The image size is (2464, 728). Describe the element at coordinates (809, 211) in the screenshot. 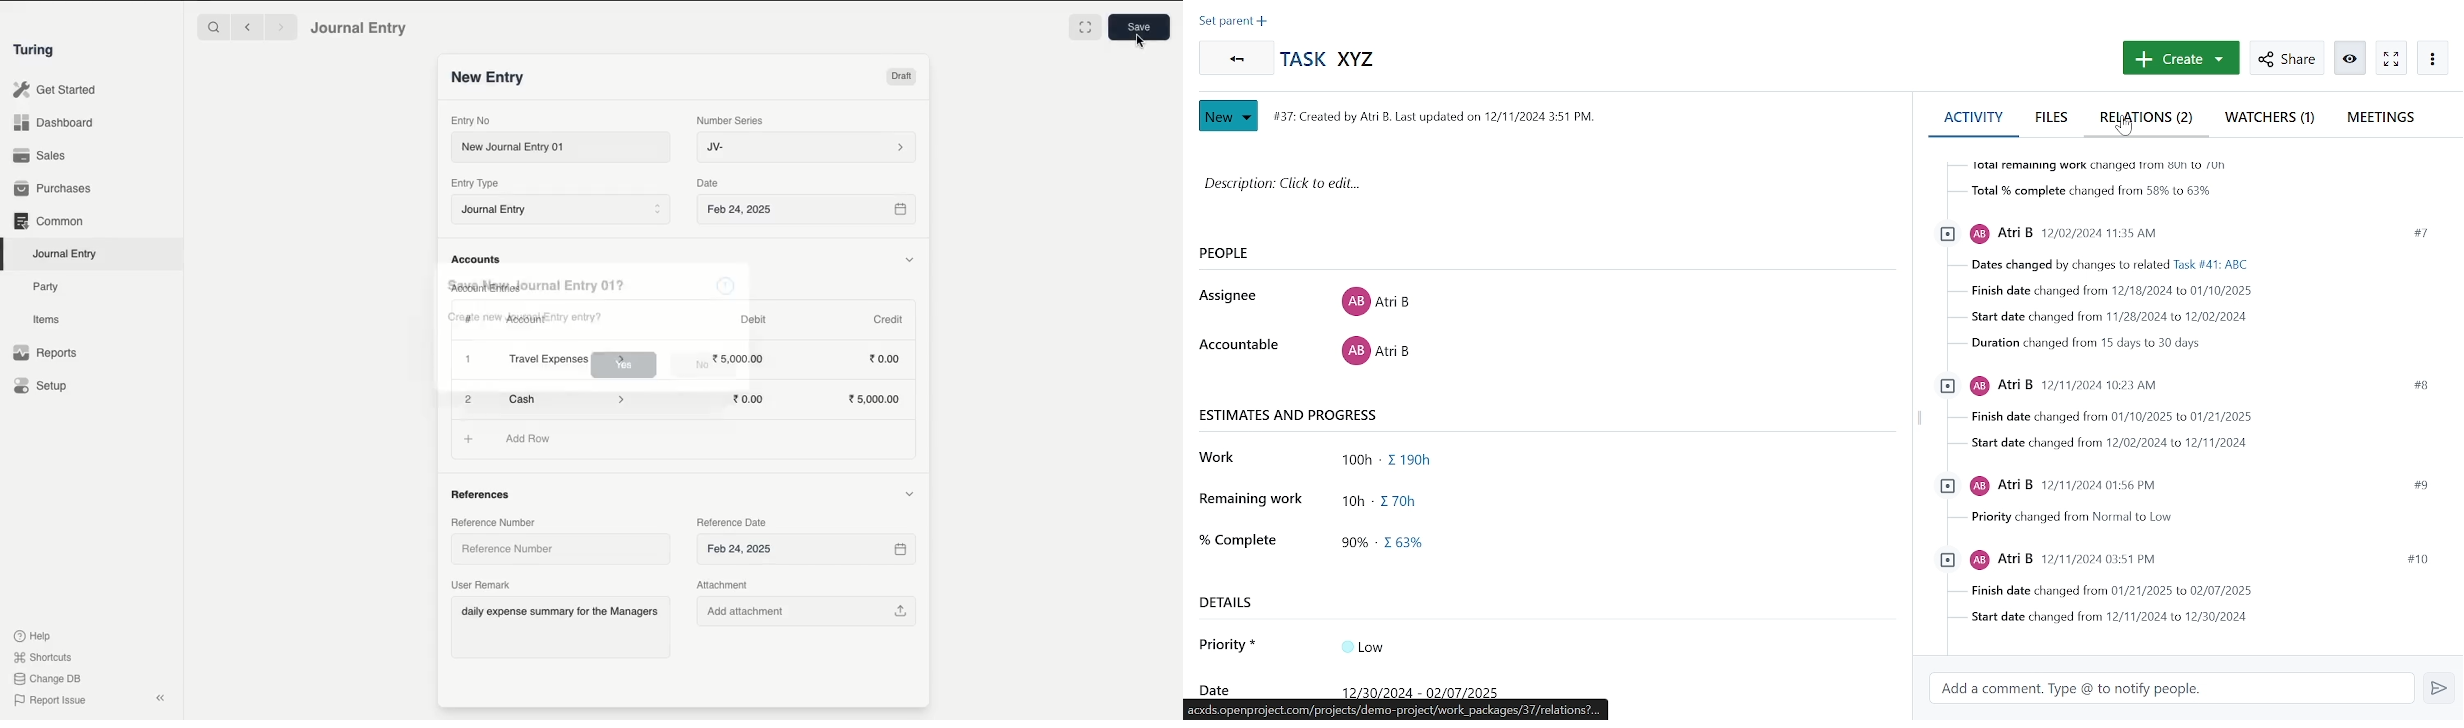

I see `Feb 24, 2025` at that location.